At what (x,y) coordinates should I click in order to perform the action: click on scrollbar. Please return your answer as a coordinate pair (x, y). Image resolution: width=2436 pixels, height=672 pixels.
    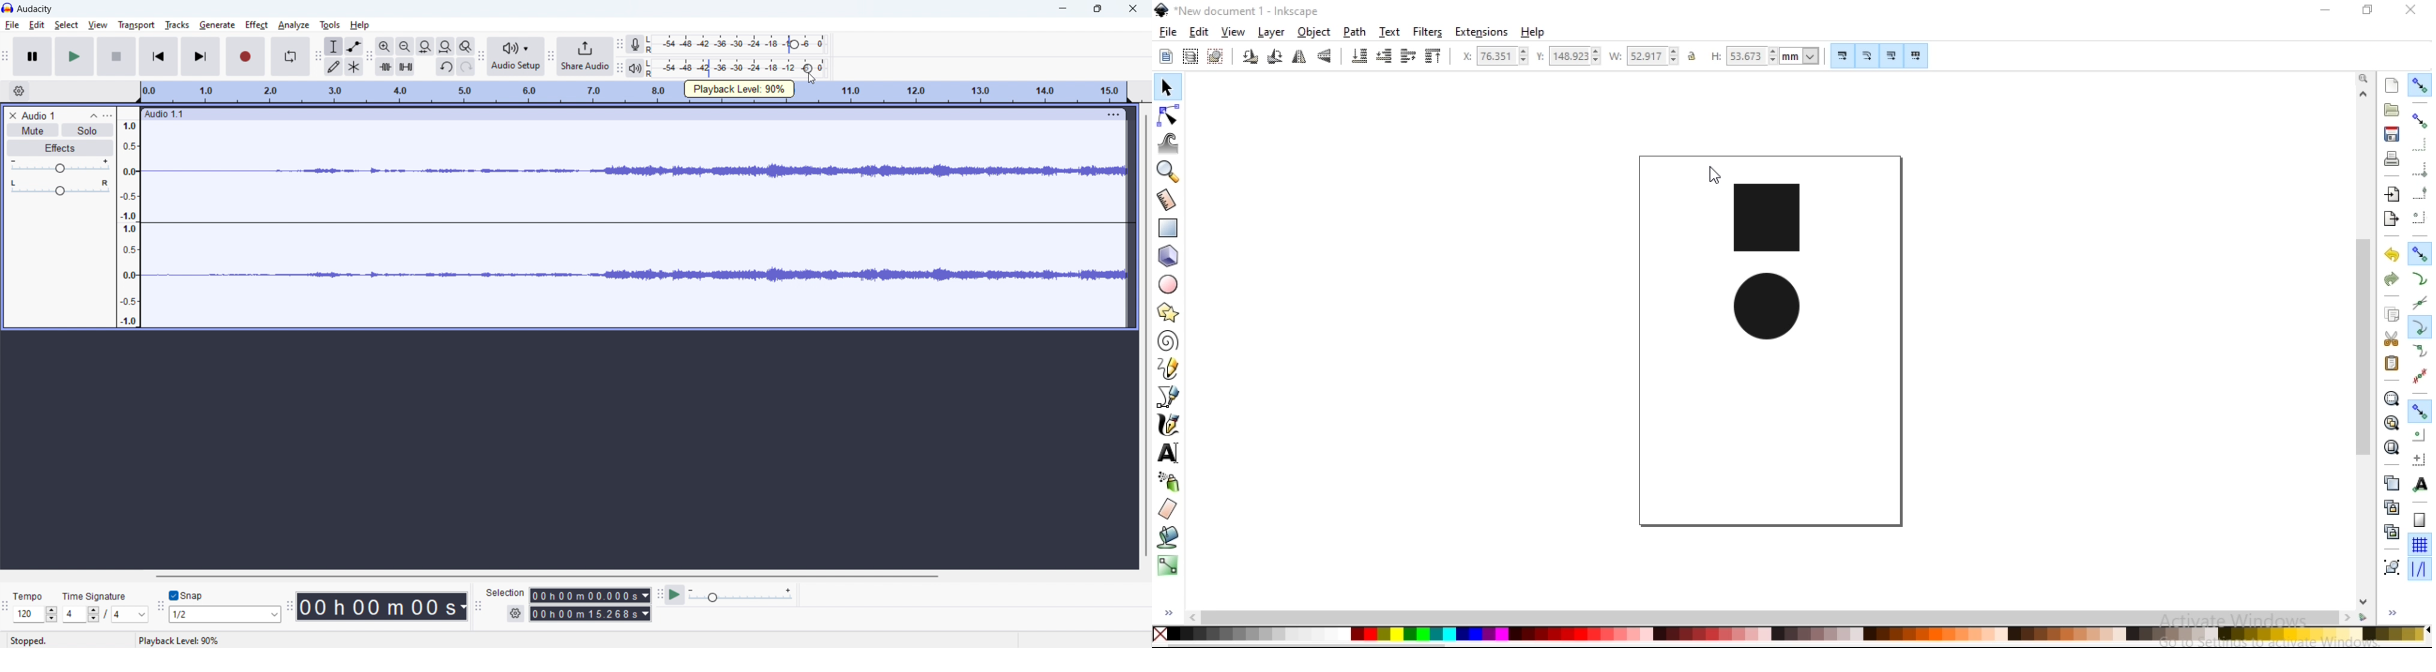
    Looking at the image, I should click on (1770, 616).